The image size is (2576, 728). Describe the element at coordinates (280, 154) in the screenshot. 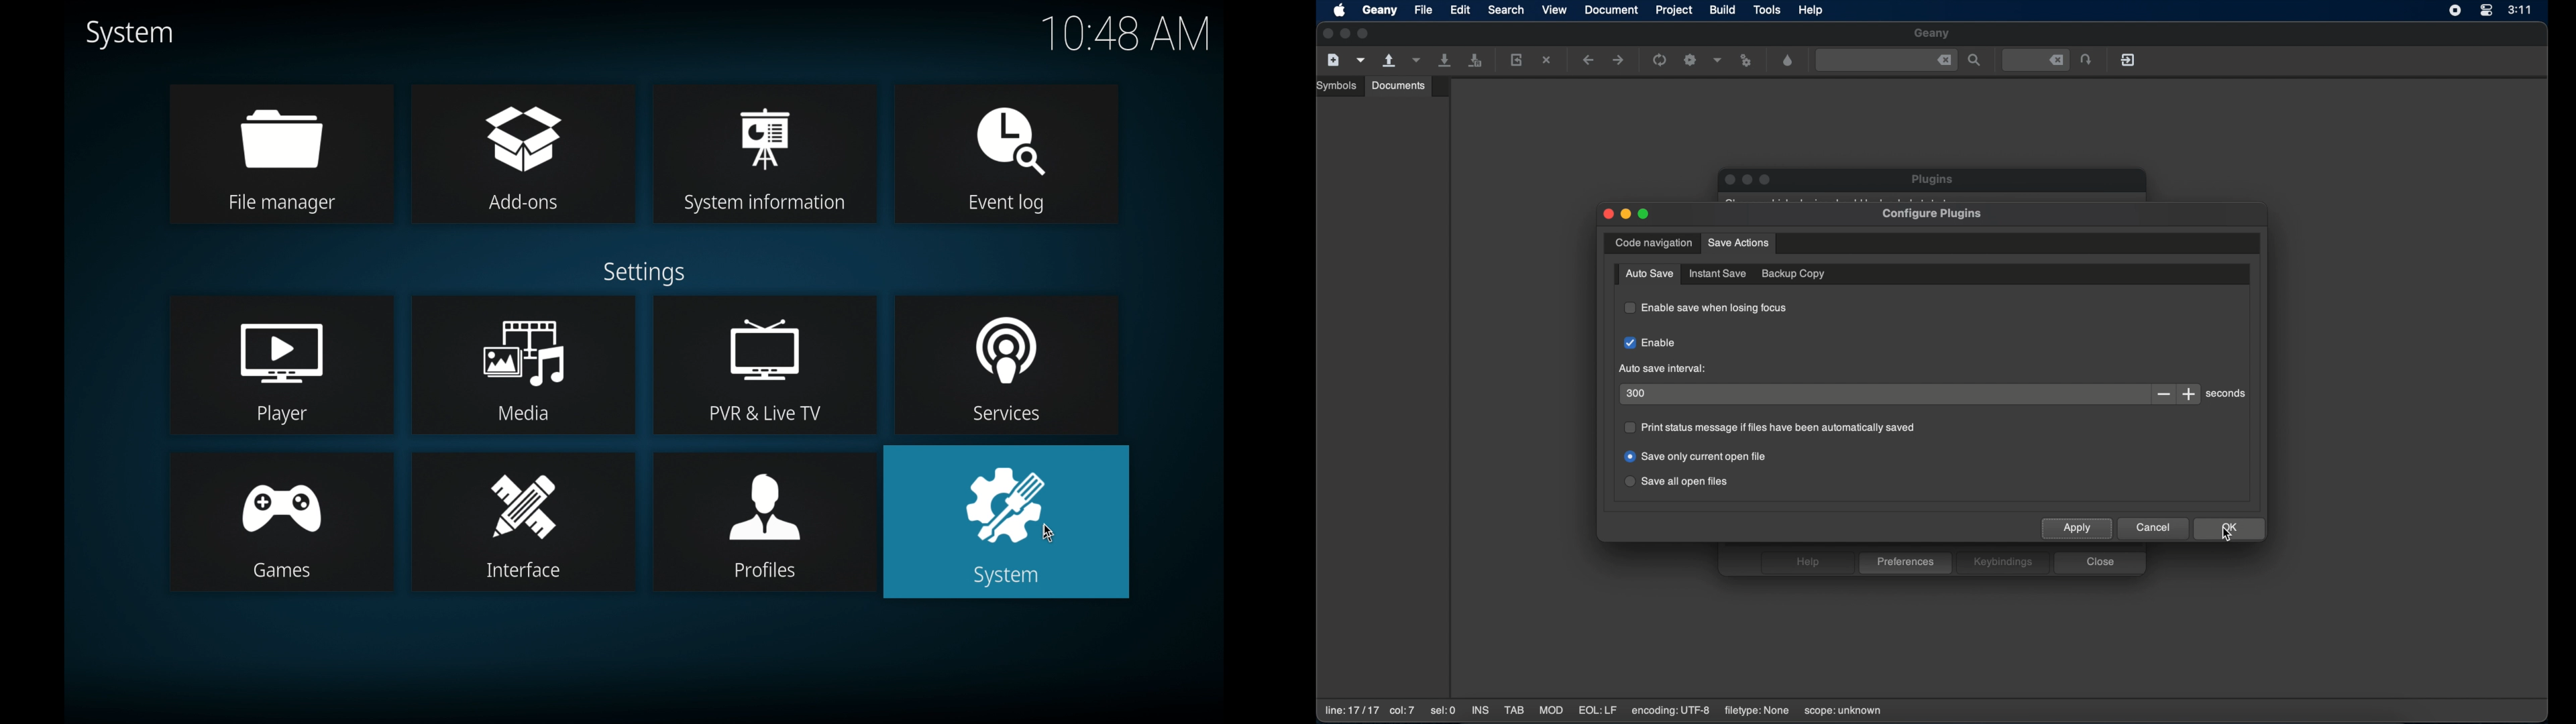

I see `file manager` at that location.